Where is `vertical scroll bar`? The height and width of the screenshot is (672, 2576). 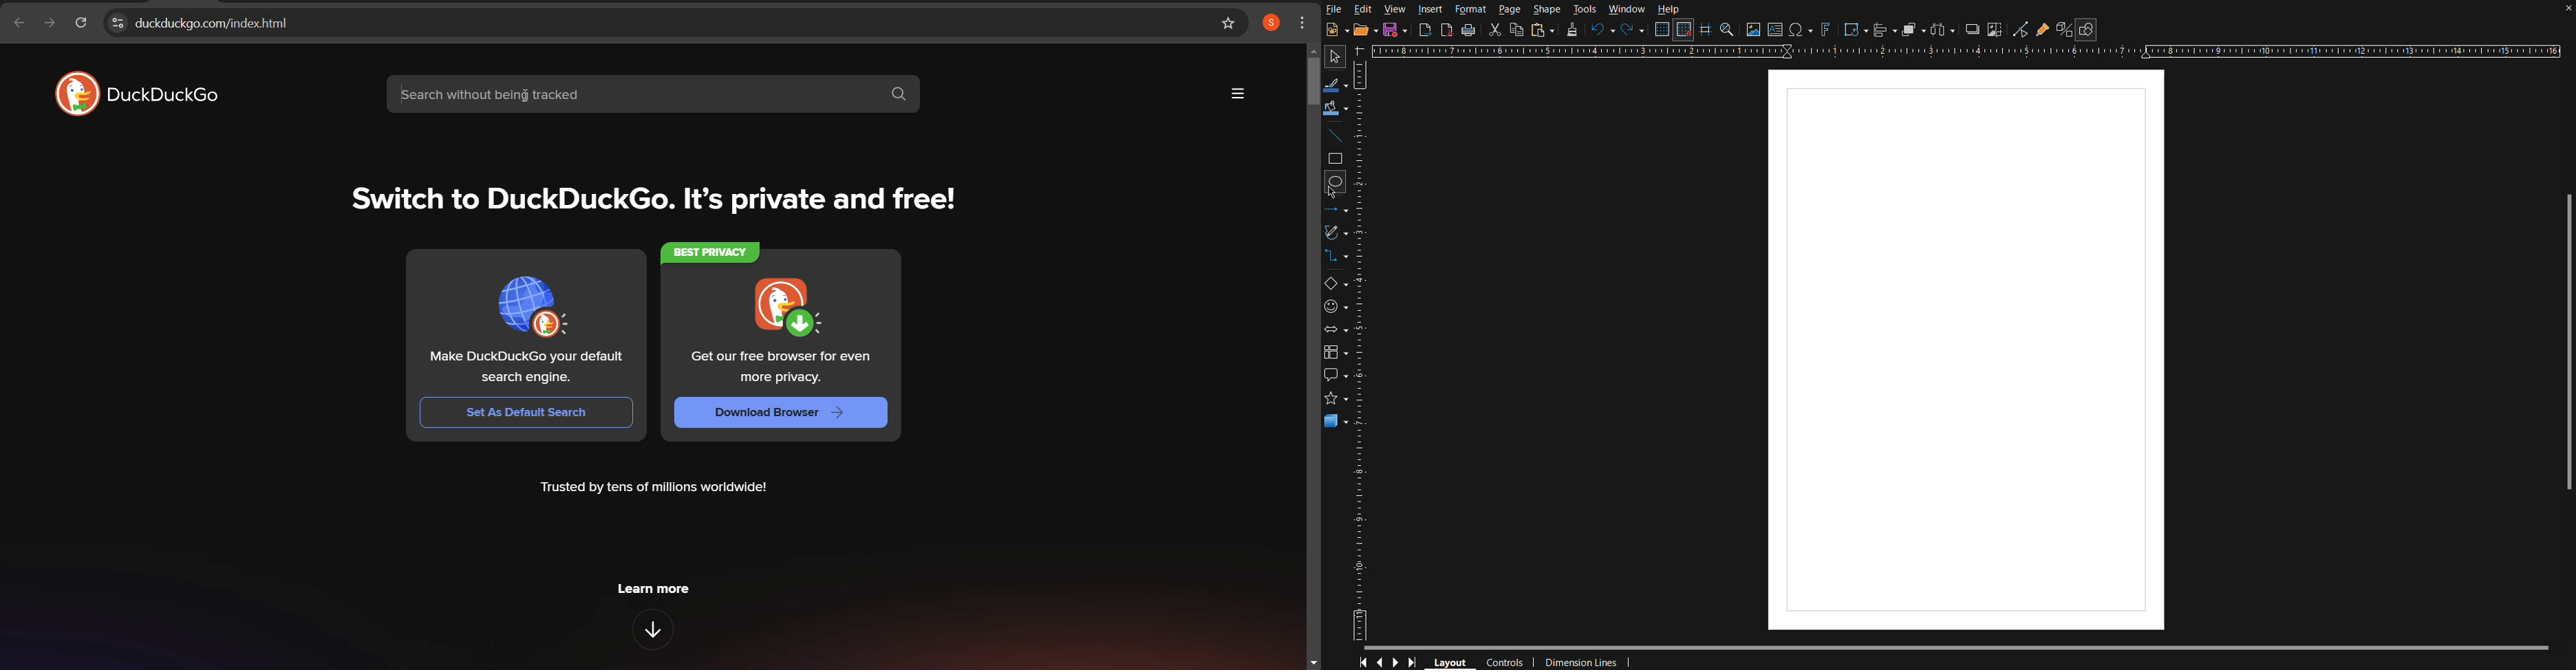
vertical scroll bar is located at coordinates (1312, 79).